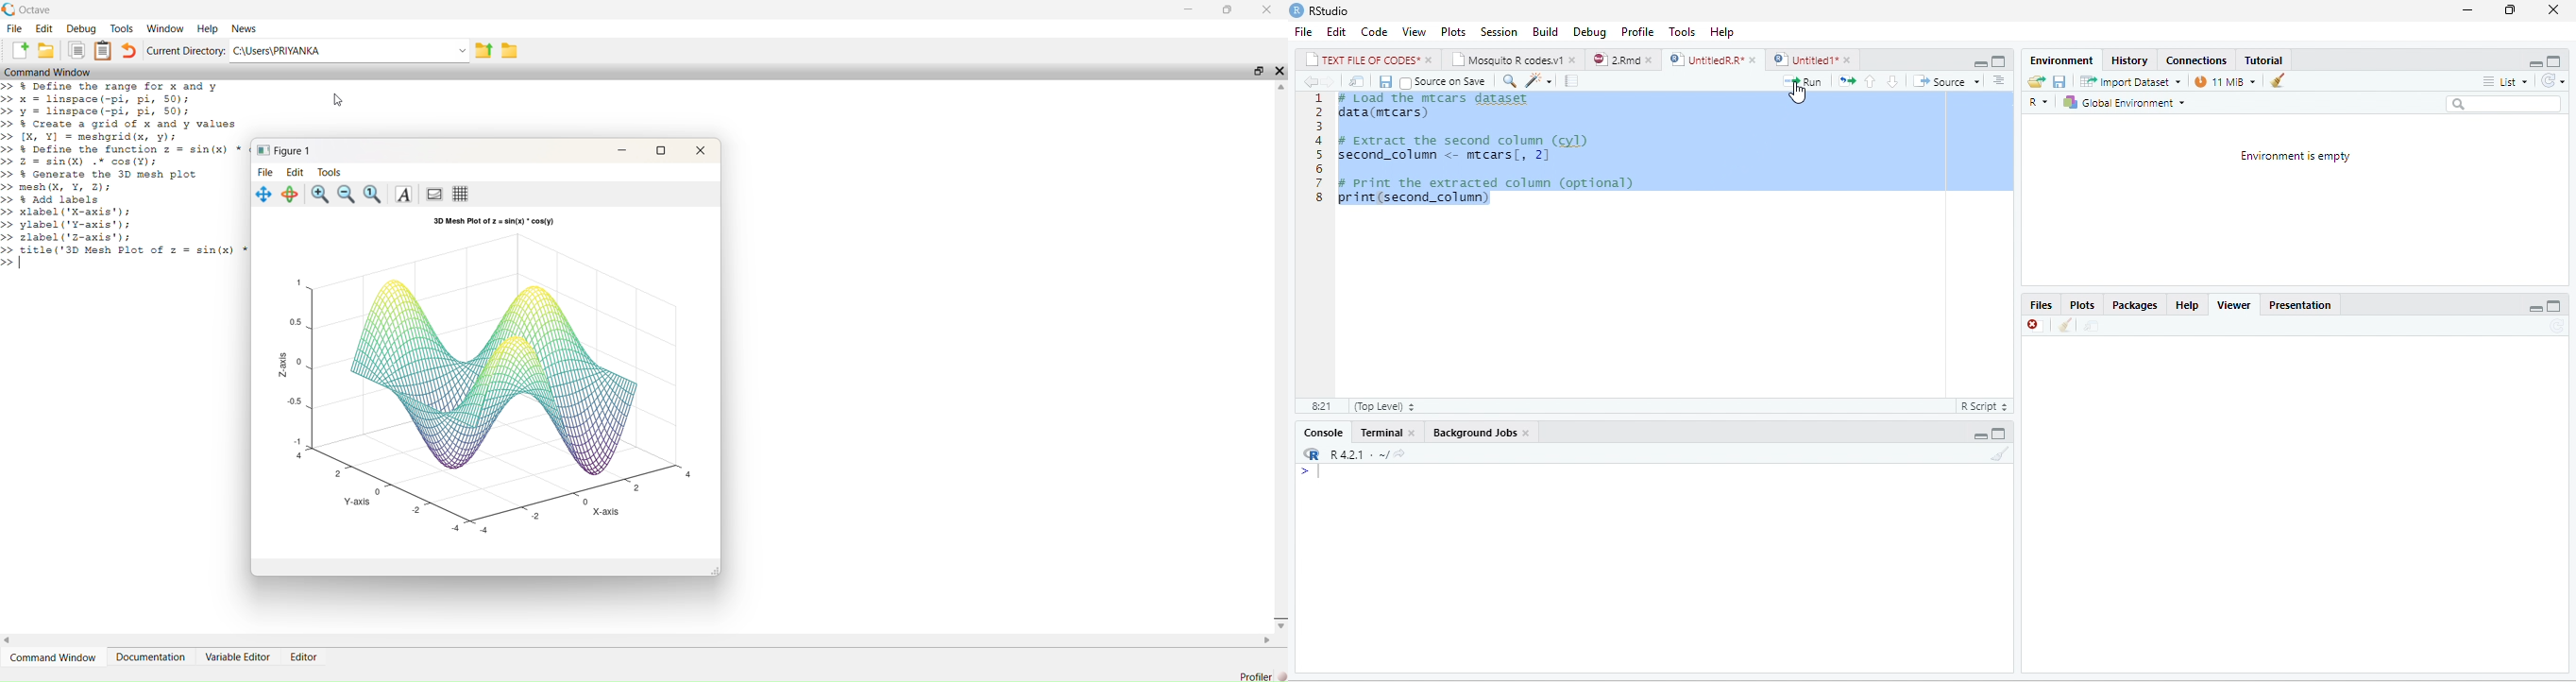  I want to click on help, so click(1720, 30).